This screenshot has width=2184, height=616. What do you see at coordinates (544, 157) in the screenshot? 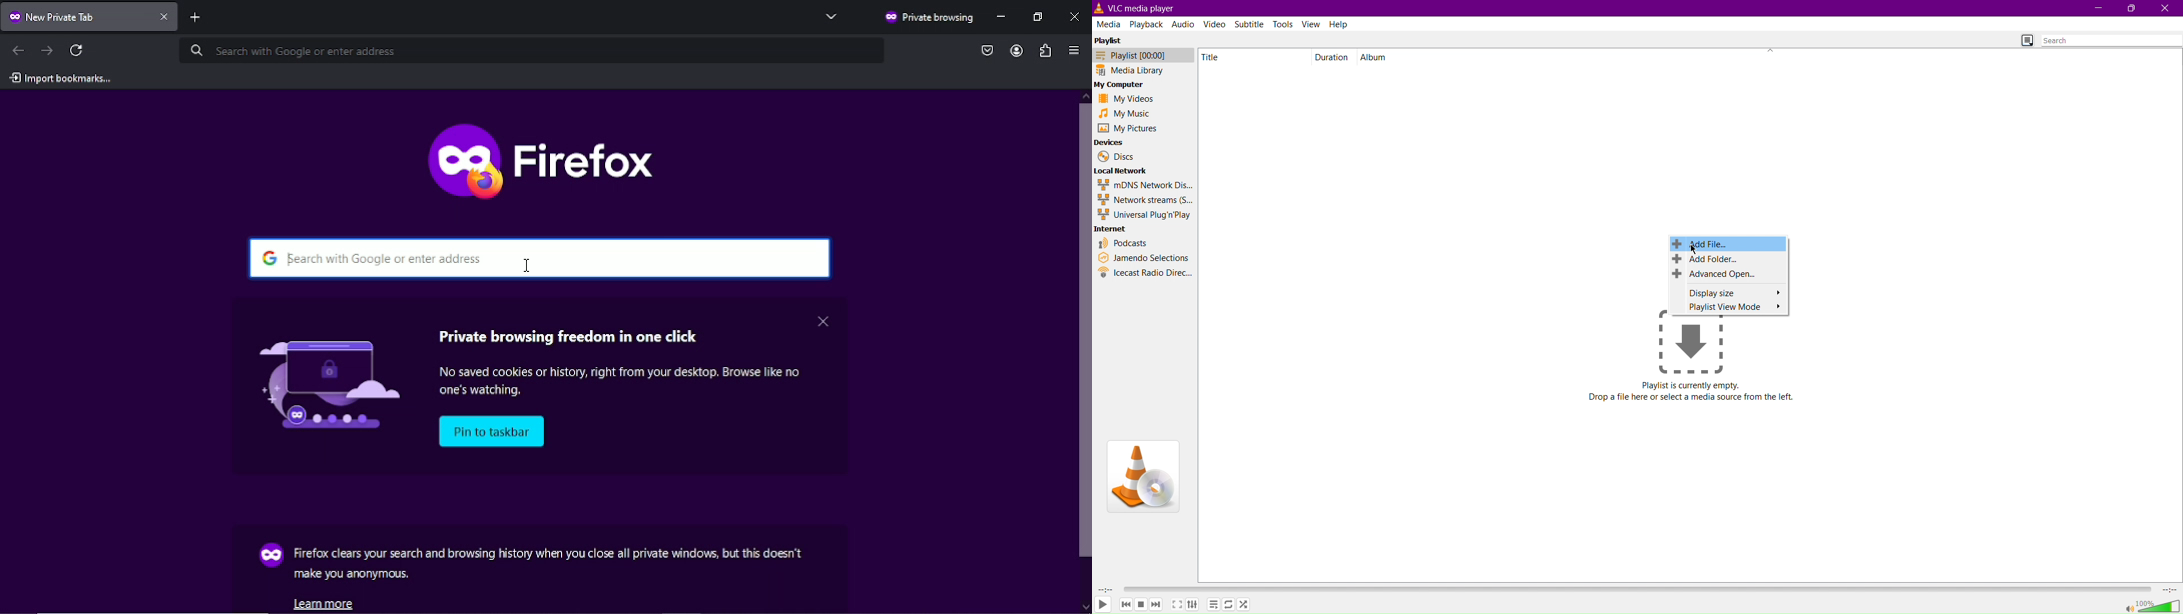
I see `firefox` at bounding box center [544, 157].